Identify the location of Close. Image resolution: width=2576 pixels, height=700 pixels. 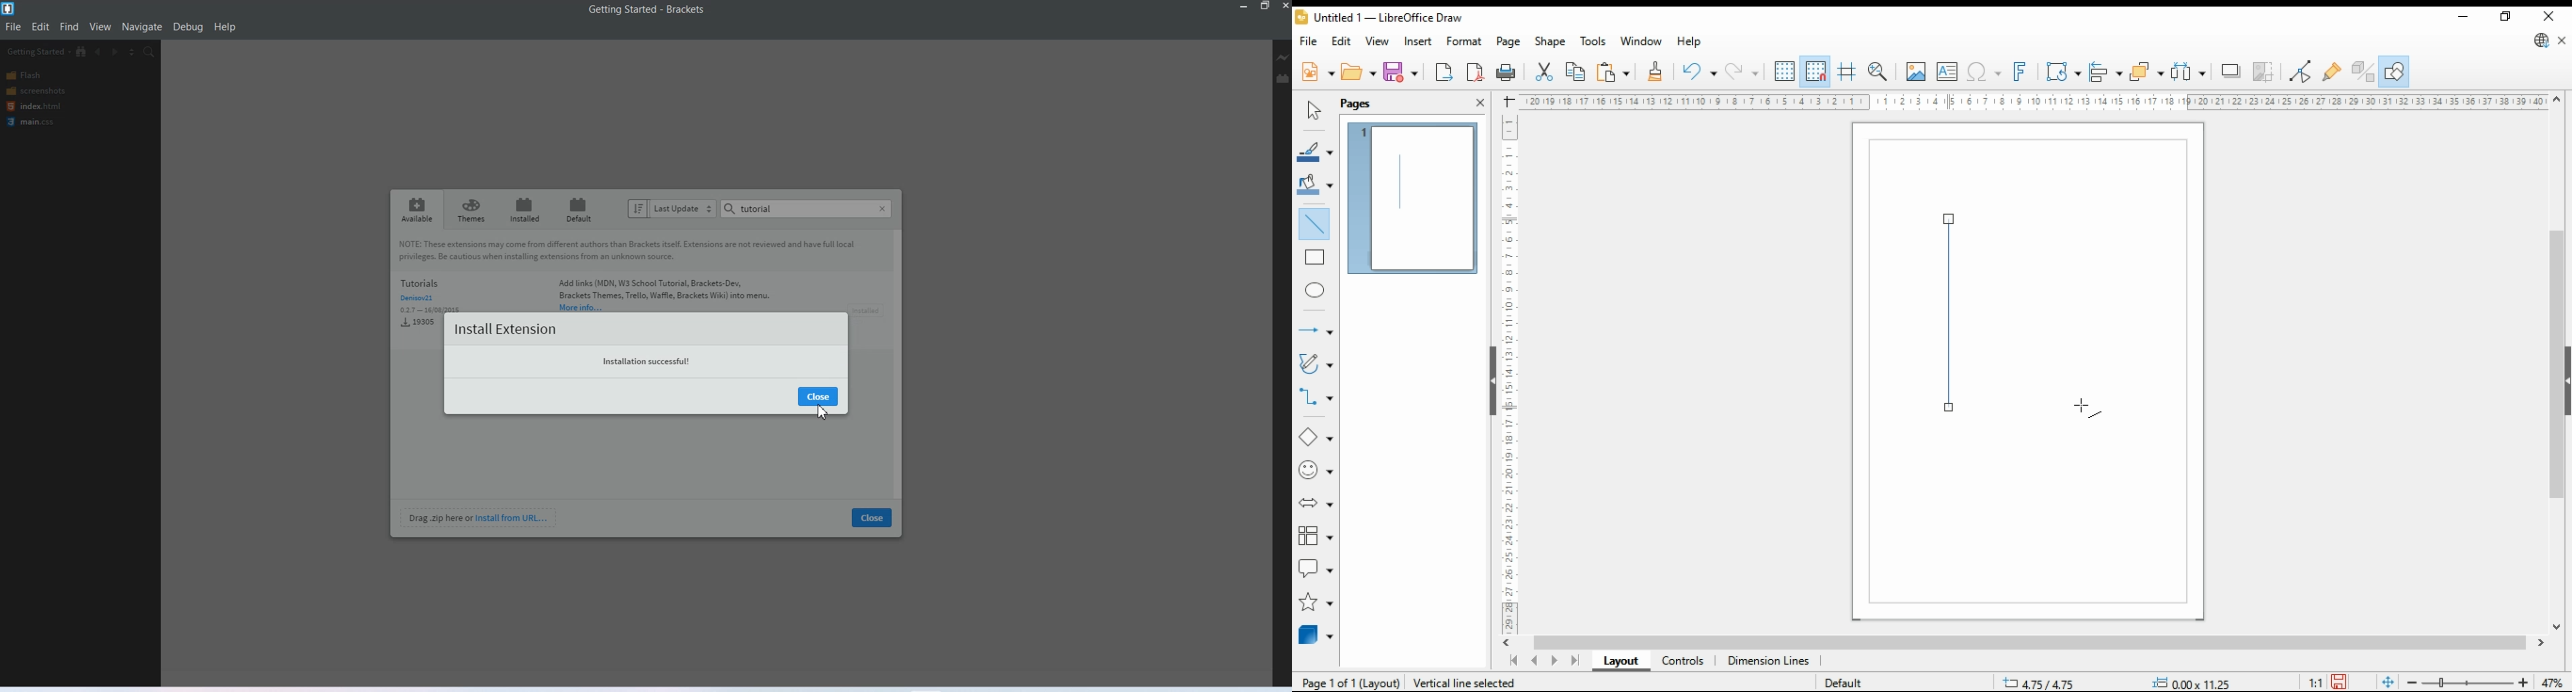
(872, 517).